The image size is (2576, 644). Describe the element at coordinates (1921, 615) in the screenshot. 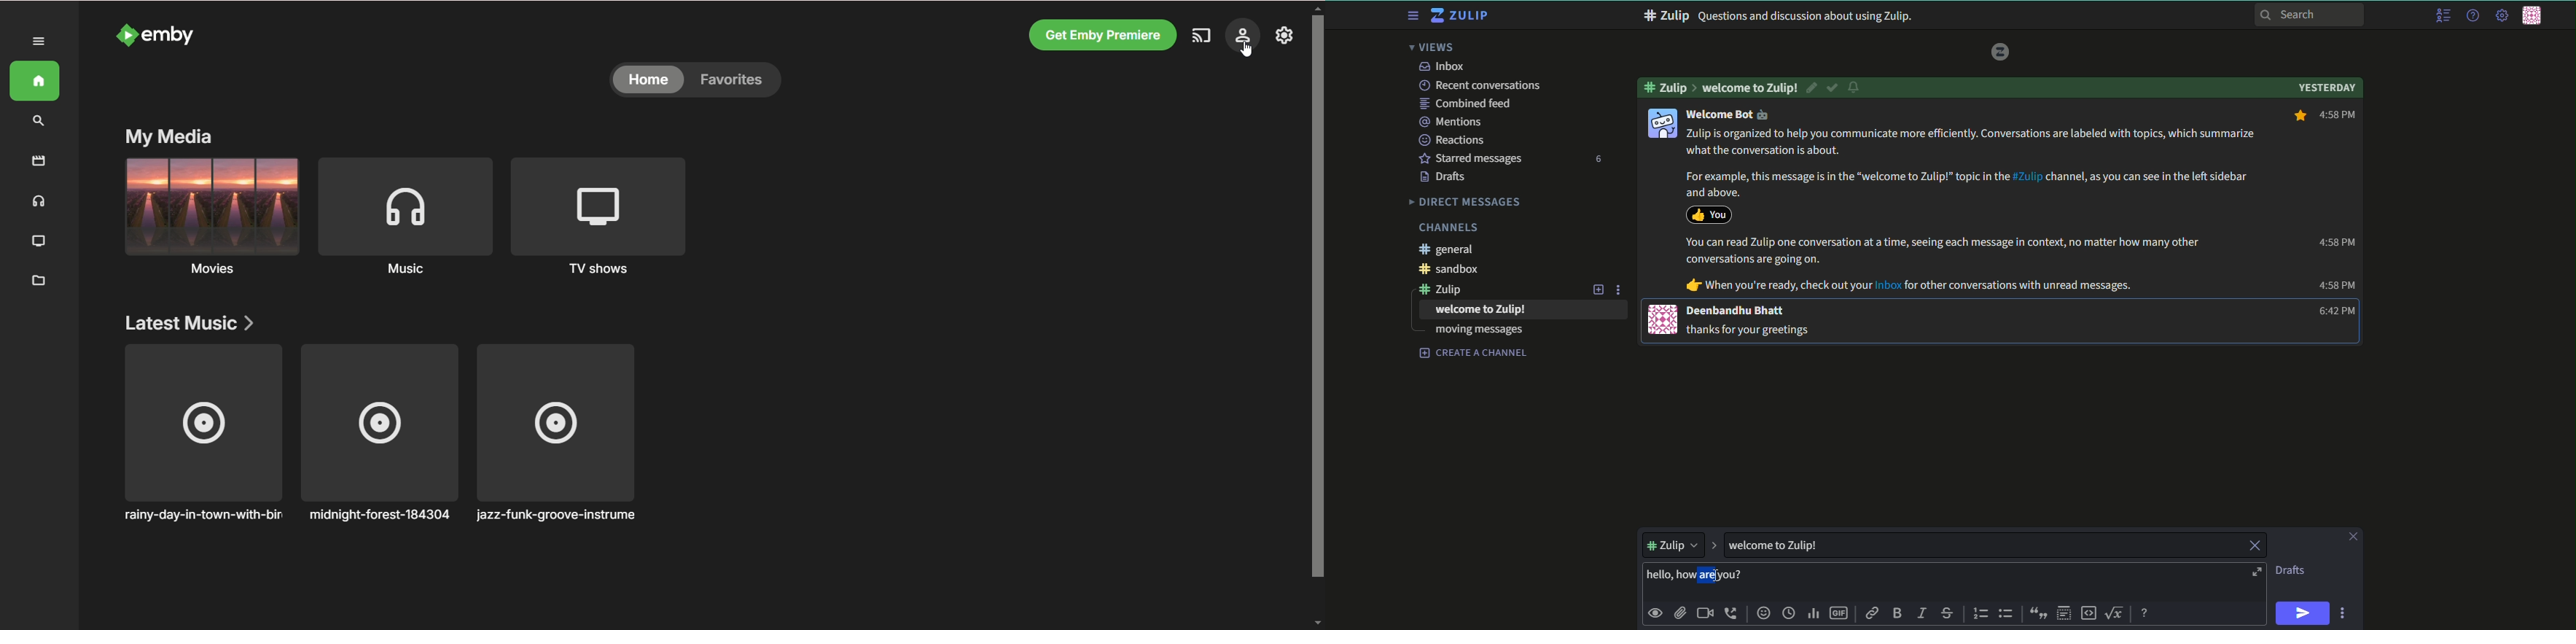

I see `italic` at that location.